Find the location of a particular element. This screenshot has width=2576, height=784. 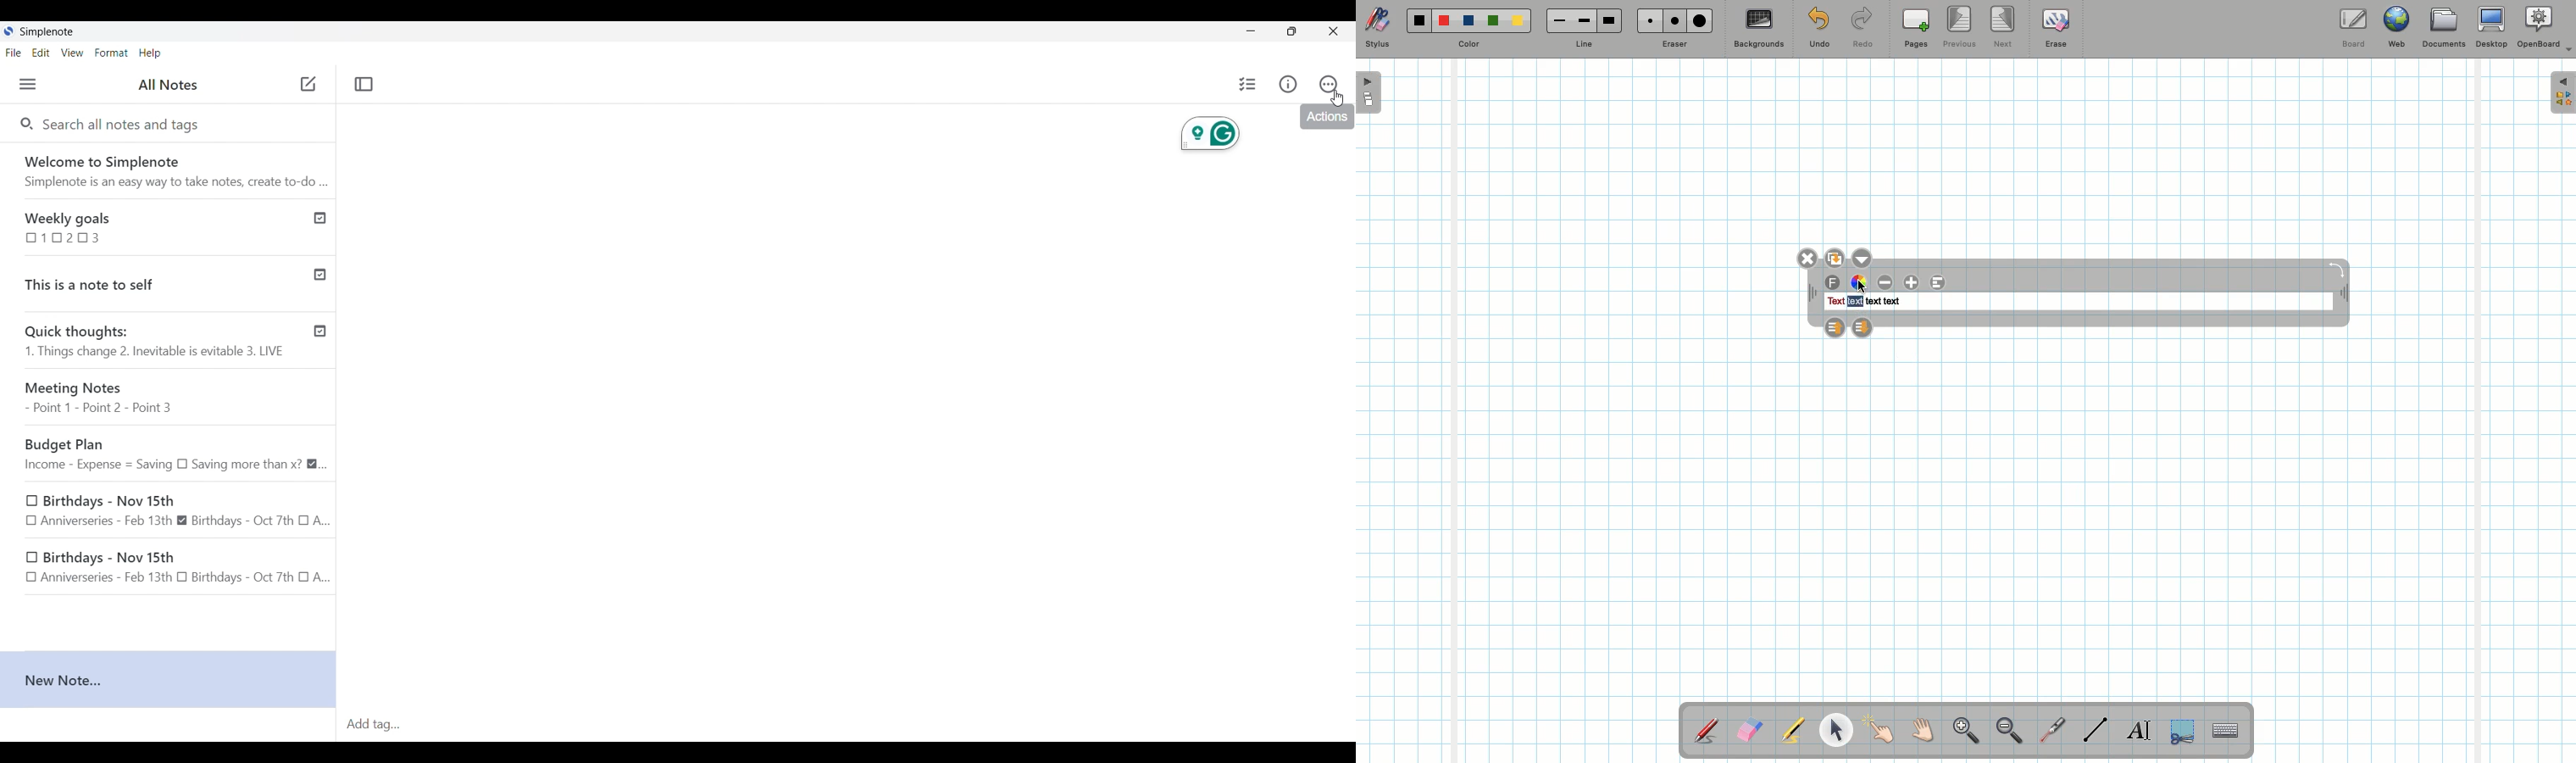

Menu is located at coordinates (28, 84).